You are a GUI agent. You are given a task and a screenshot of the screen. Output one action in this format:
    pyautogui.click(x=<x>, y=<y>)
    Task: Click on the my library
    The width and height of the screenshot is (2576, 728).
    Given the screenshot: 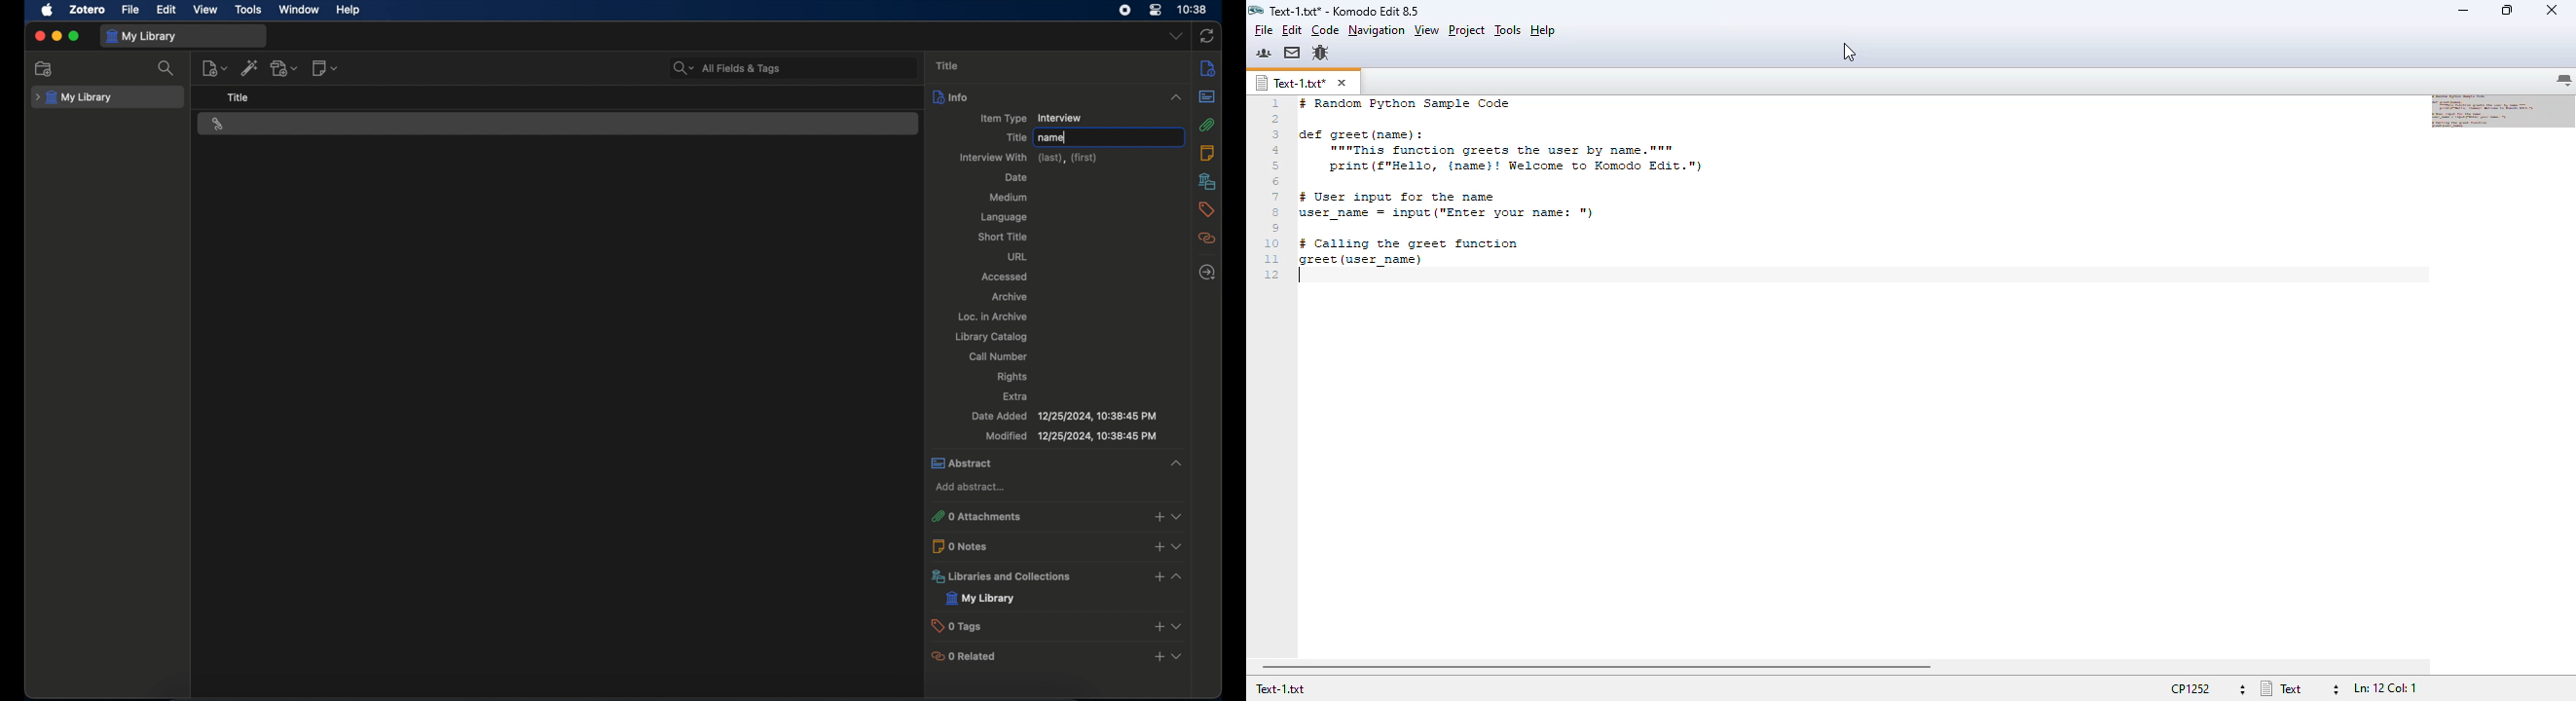 What is the action you would take?
    pyautogui.click(x=141, y=37)
    